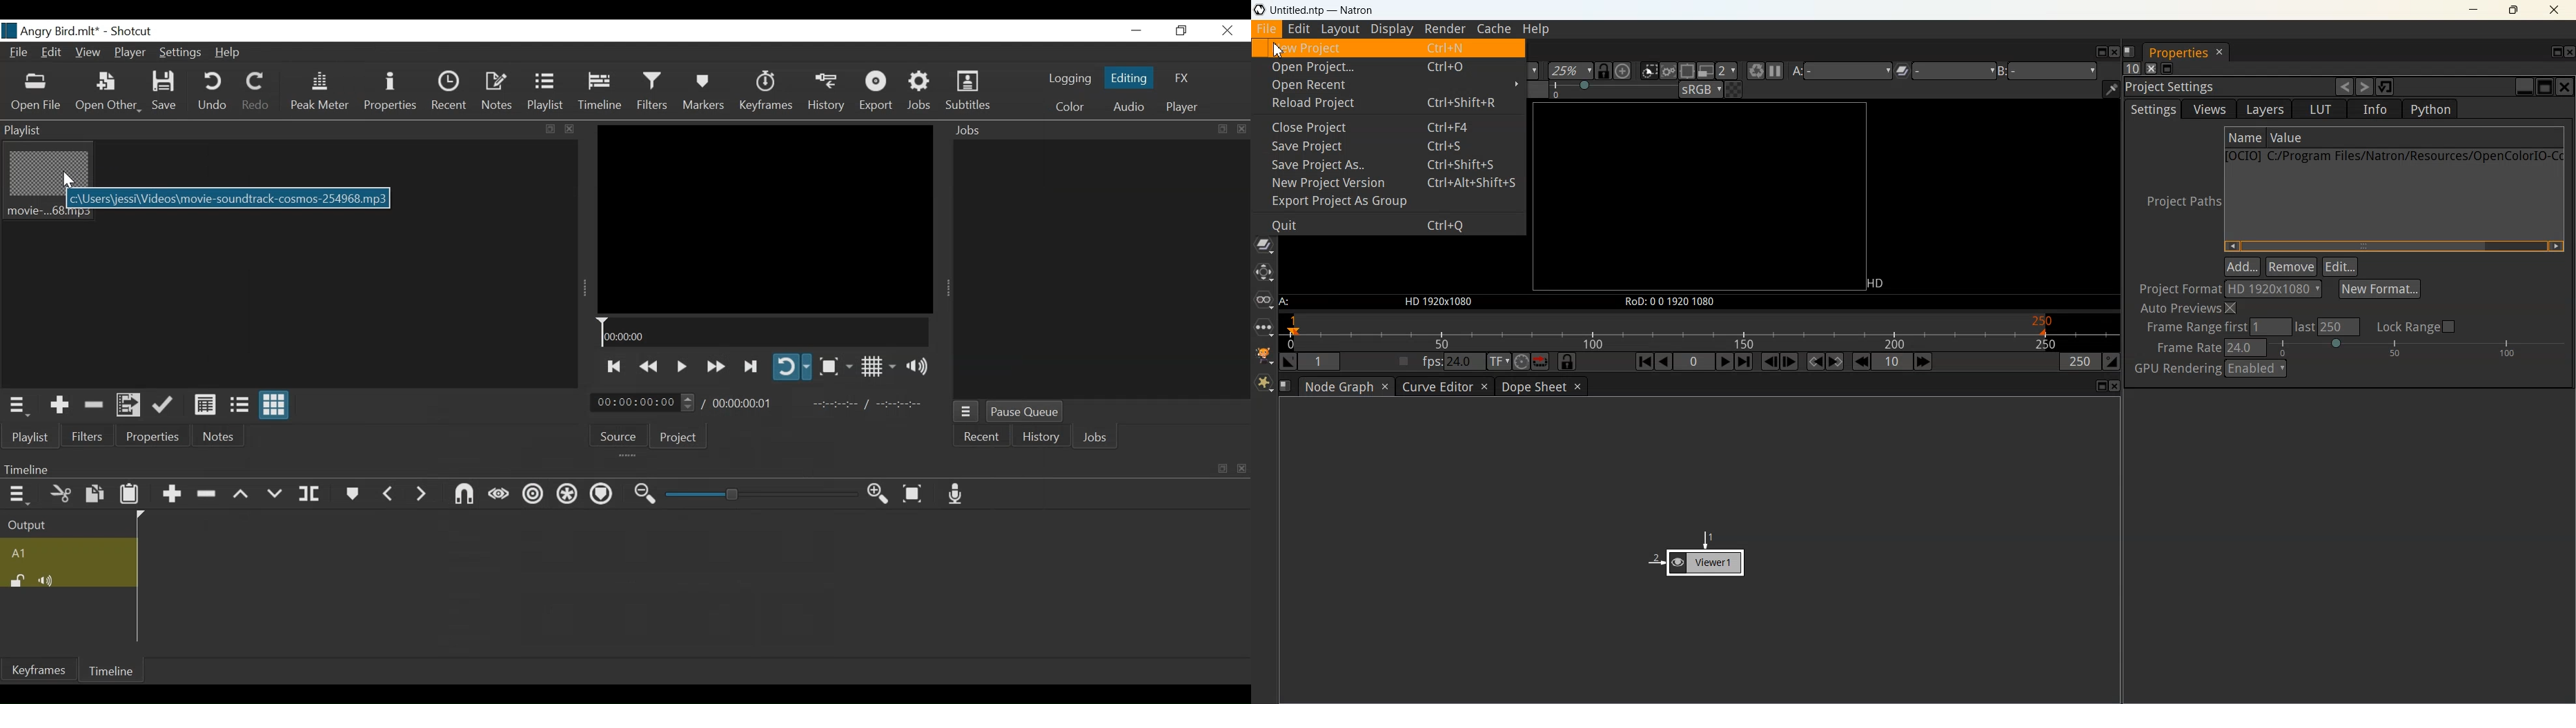 The width and height of the screenshot is (2576, 728). I want to click on (un)lock track, so click(18, 578).